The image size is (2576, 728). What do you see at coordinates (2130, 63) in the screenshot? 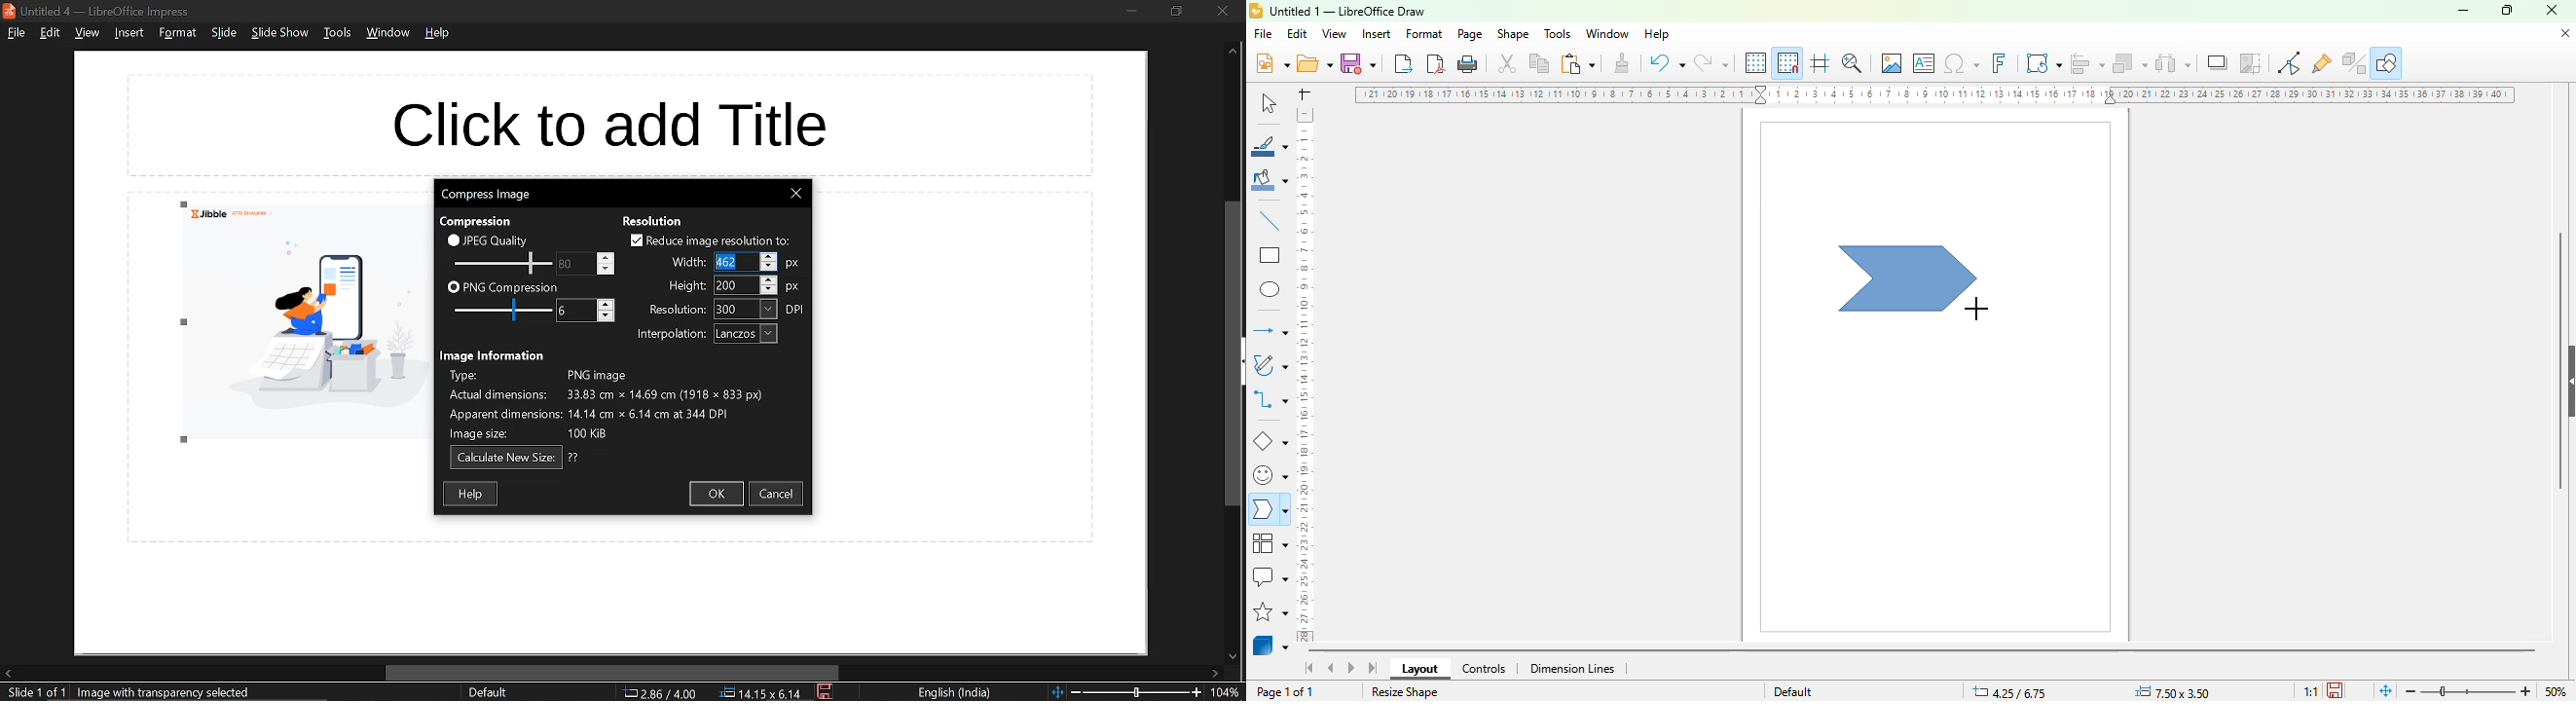
I see `arrange` at bounding box center [2130, 63].